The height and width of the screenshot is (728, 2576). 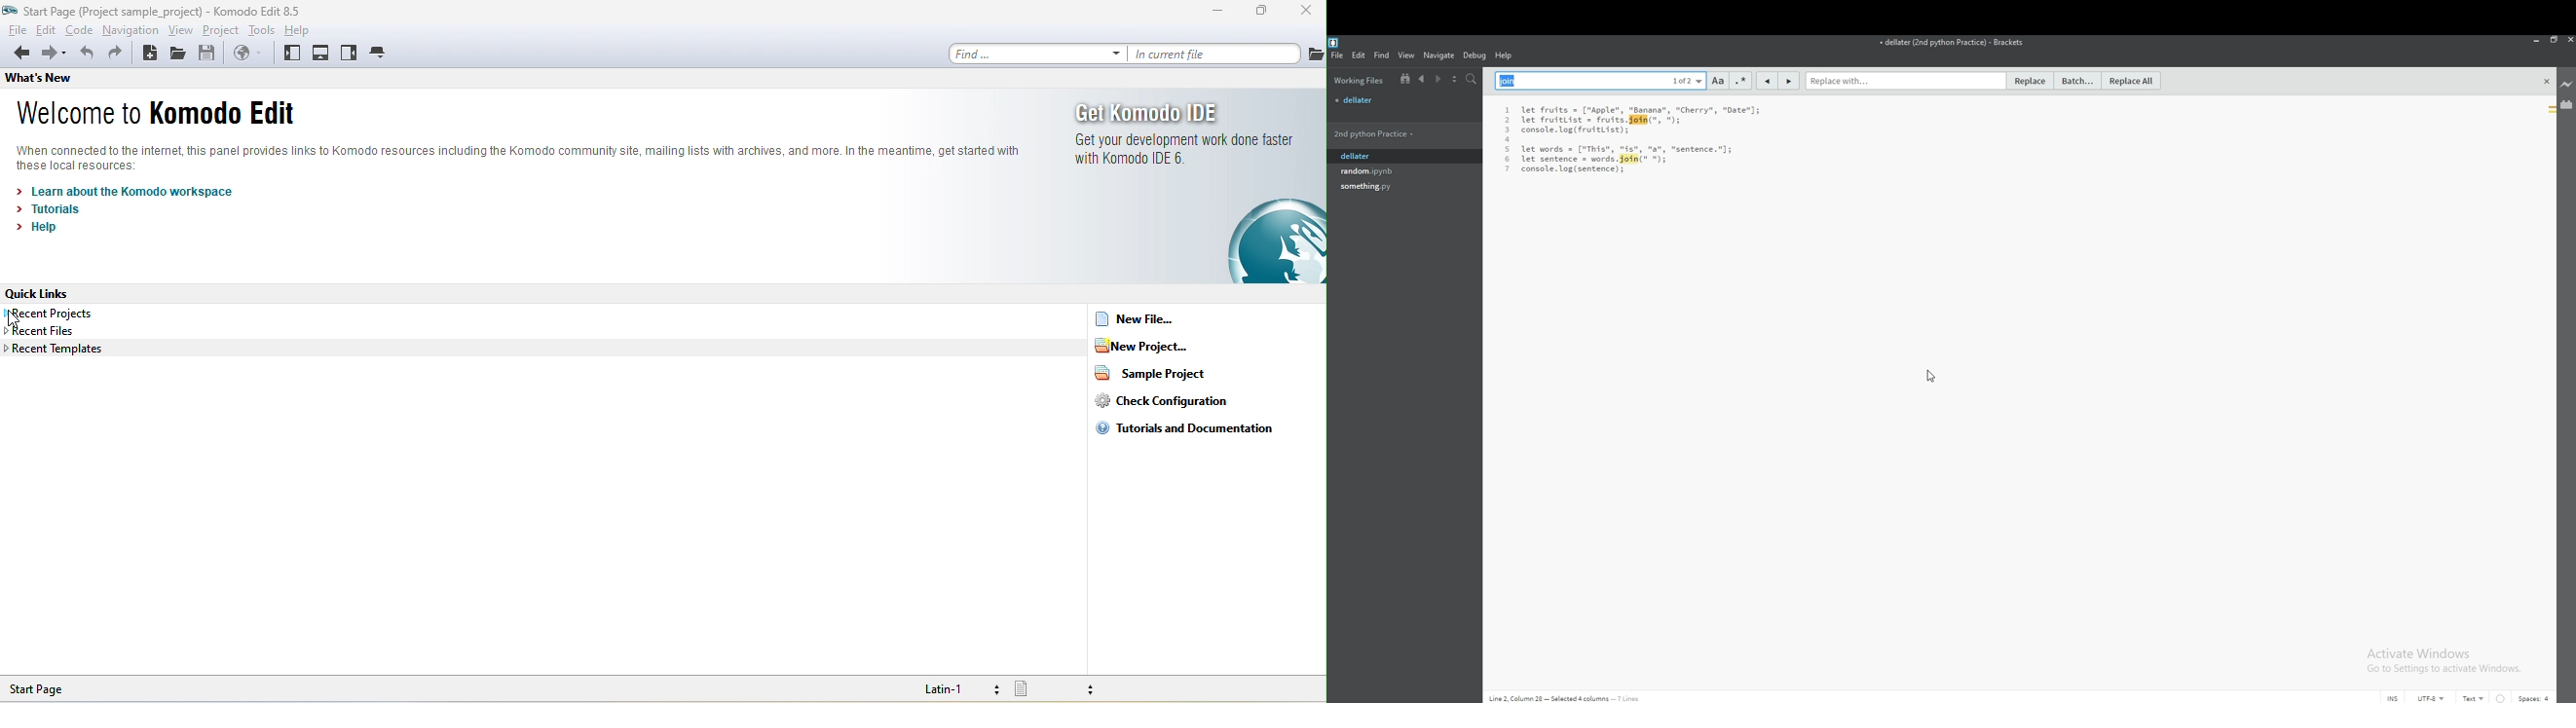 What do you see at coordinates (1359, 80) in the screenshot?
I see `working files` at bounding box center [1359, 80].